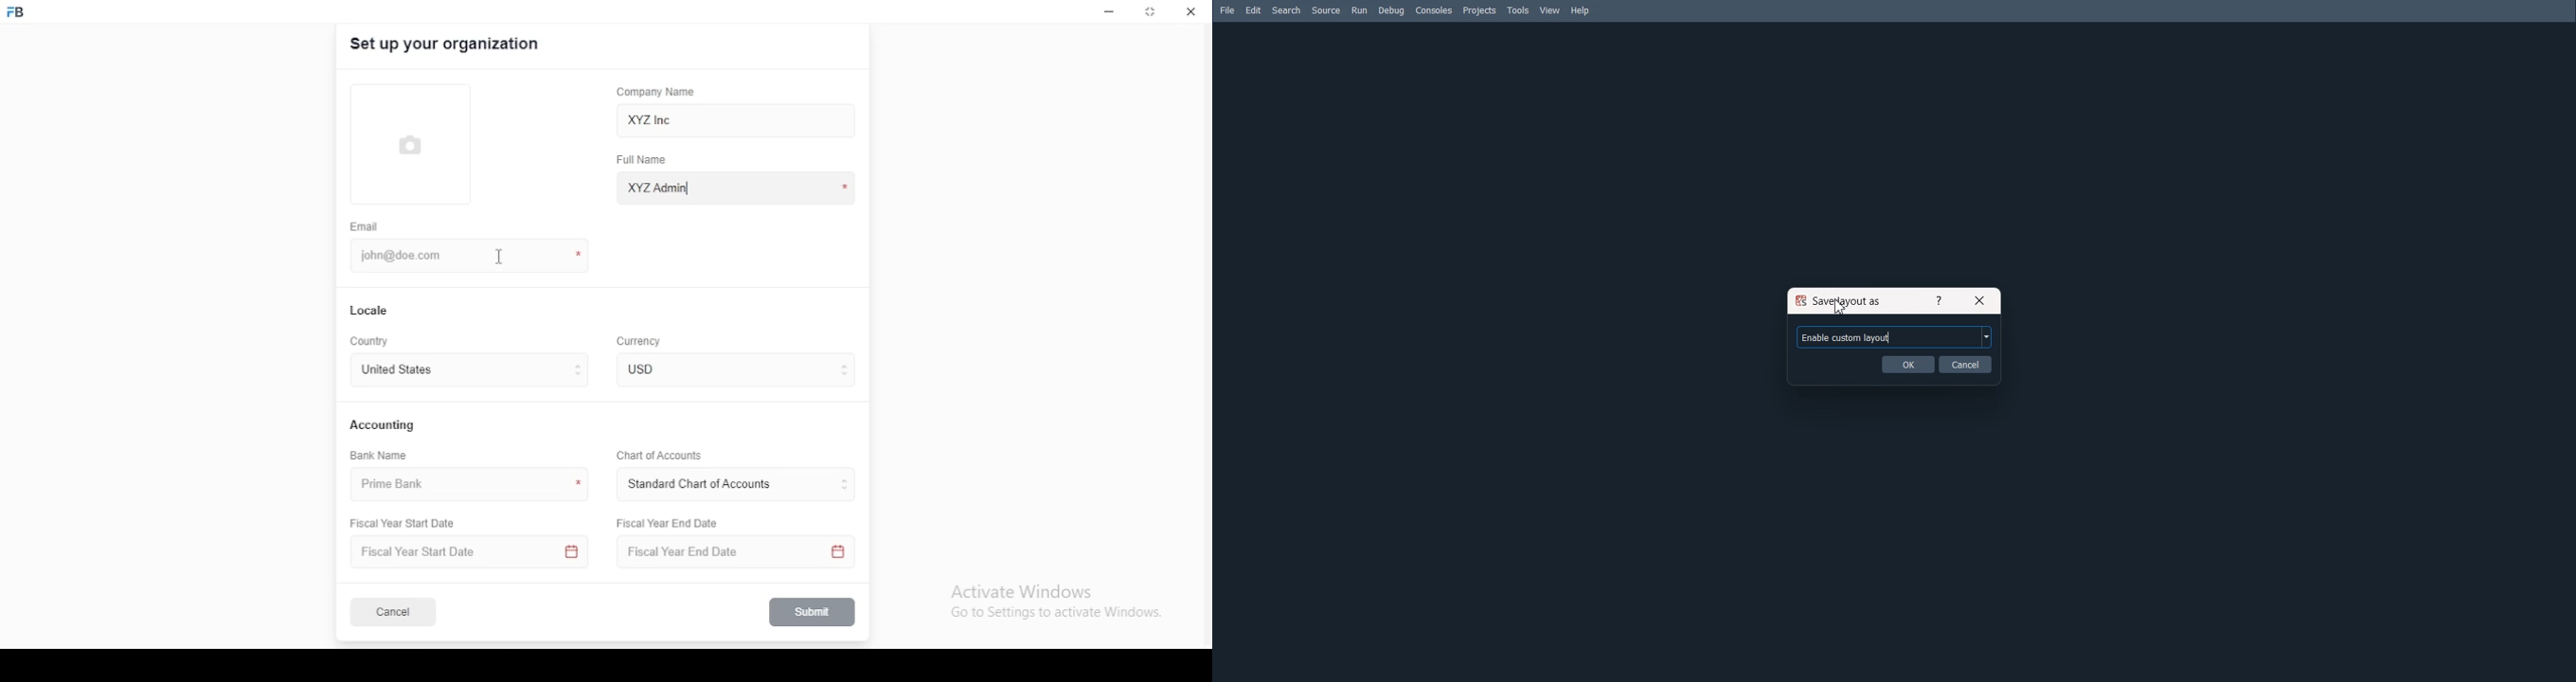 The width and height of the screenshot is (2576, 700). I want to click on Cursor, so click(1842, 306).